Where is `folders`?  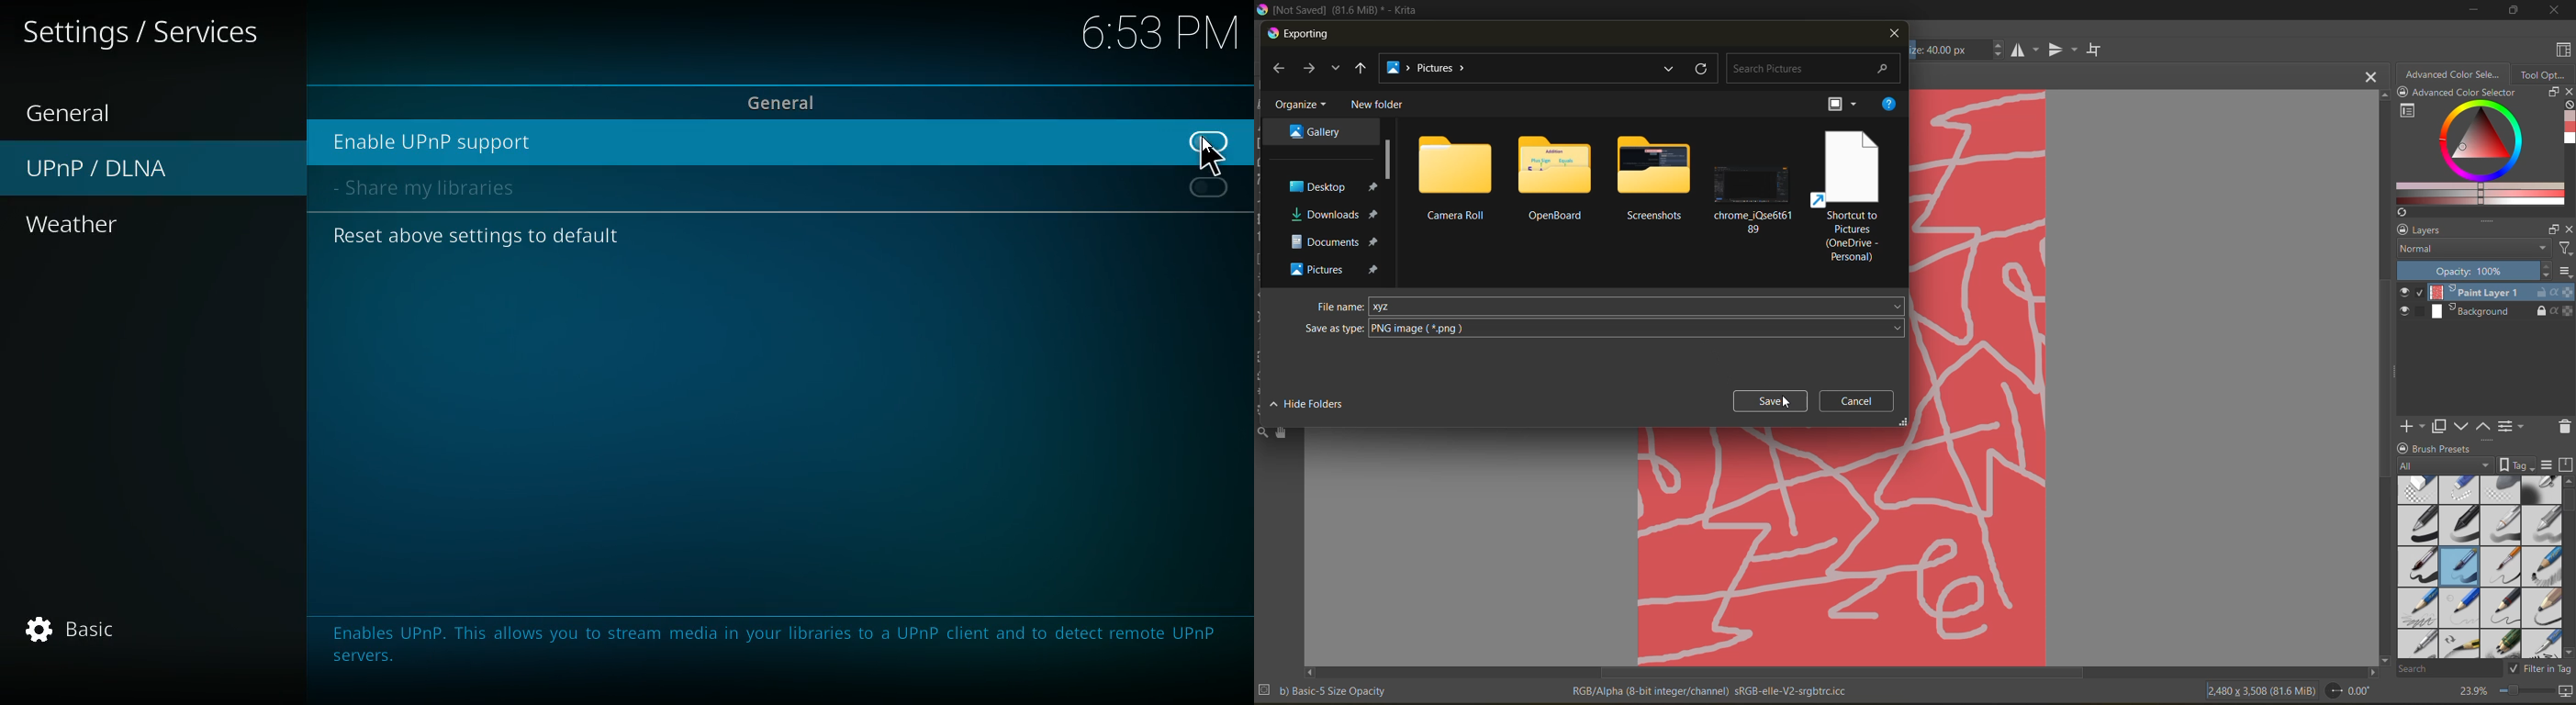 folders is located at coordinates (1754, 180).